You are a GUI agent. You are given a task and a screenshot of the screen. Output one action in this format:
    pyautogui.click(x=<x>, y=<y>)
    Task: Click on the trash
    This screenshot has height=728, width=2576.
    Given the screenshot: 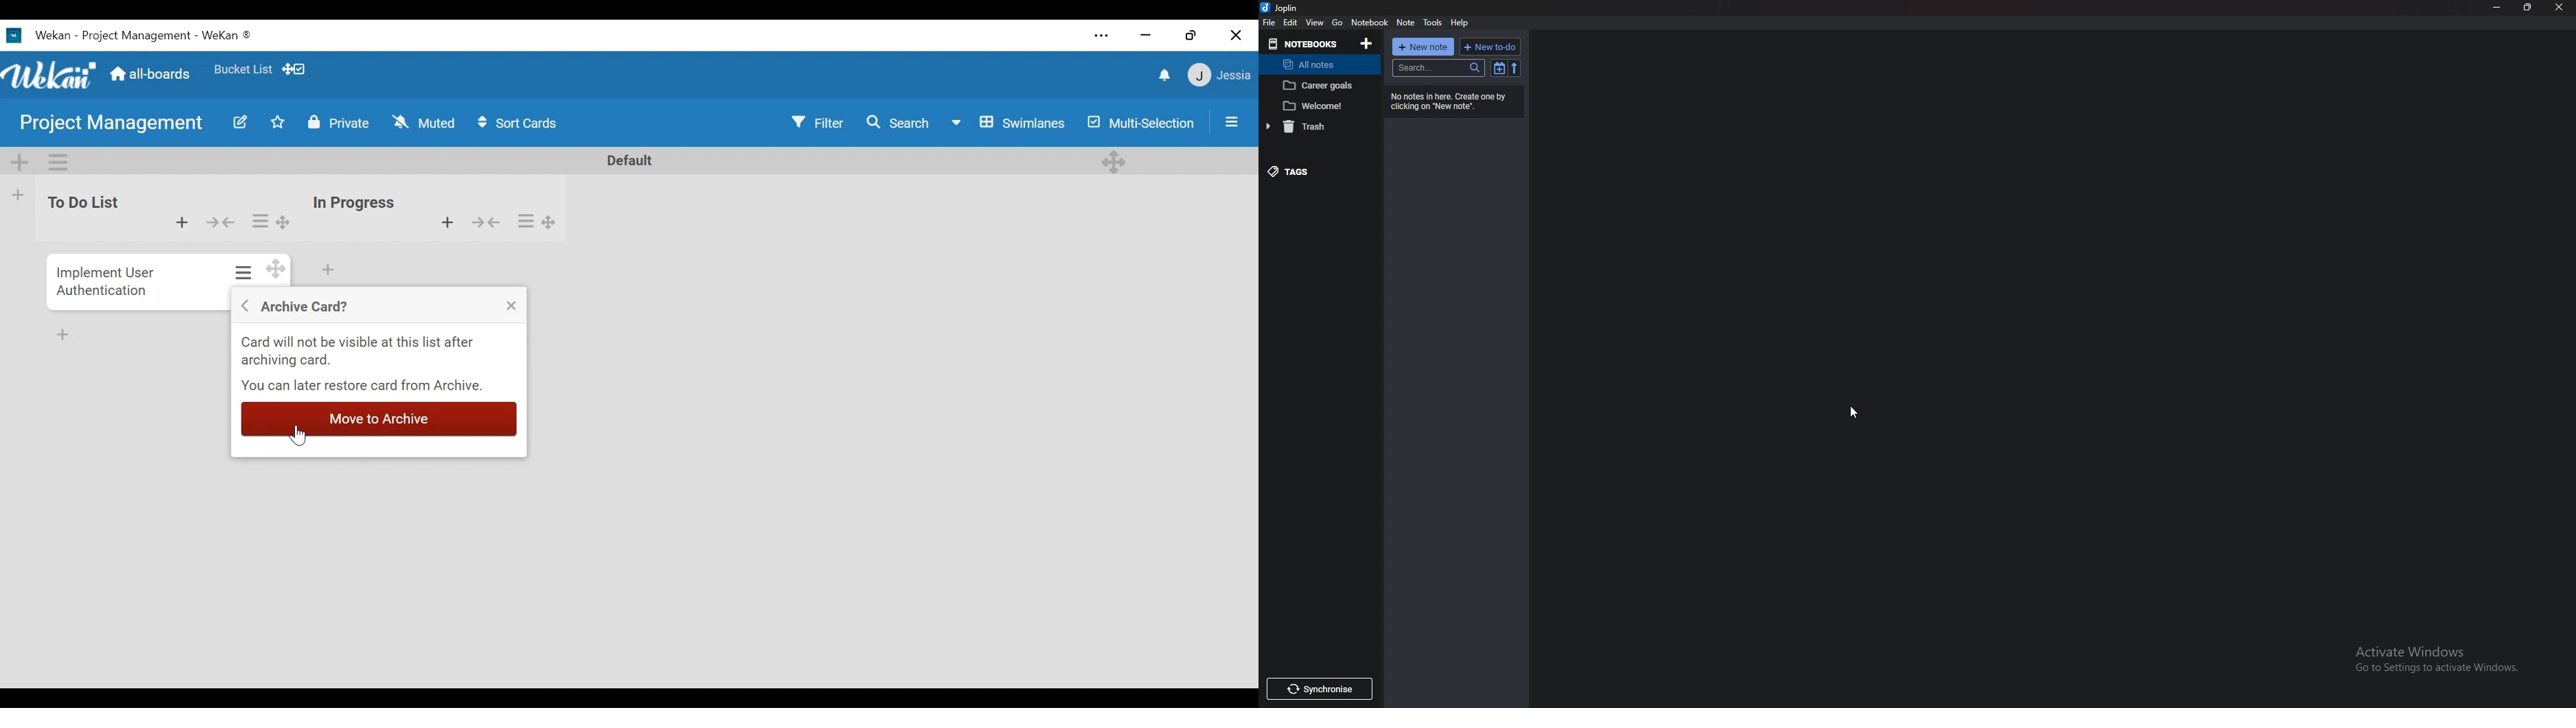 What is the action you would take?
    pyautogui.click(x=1313, y=126)
    